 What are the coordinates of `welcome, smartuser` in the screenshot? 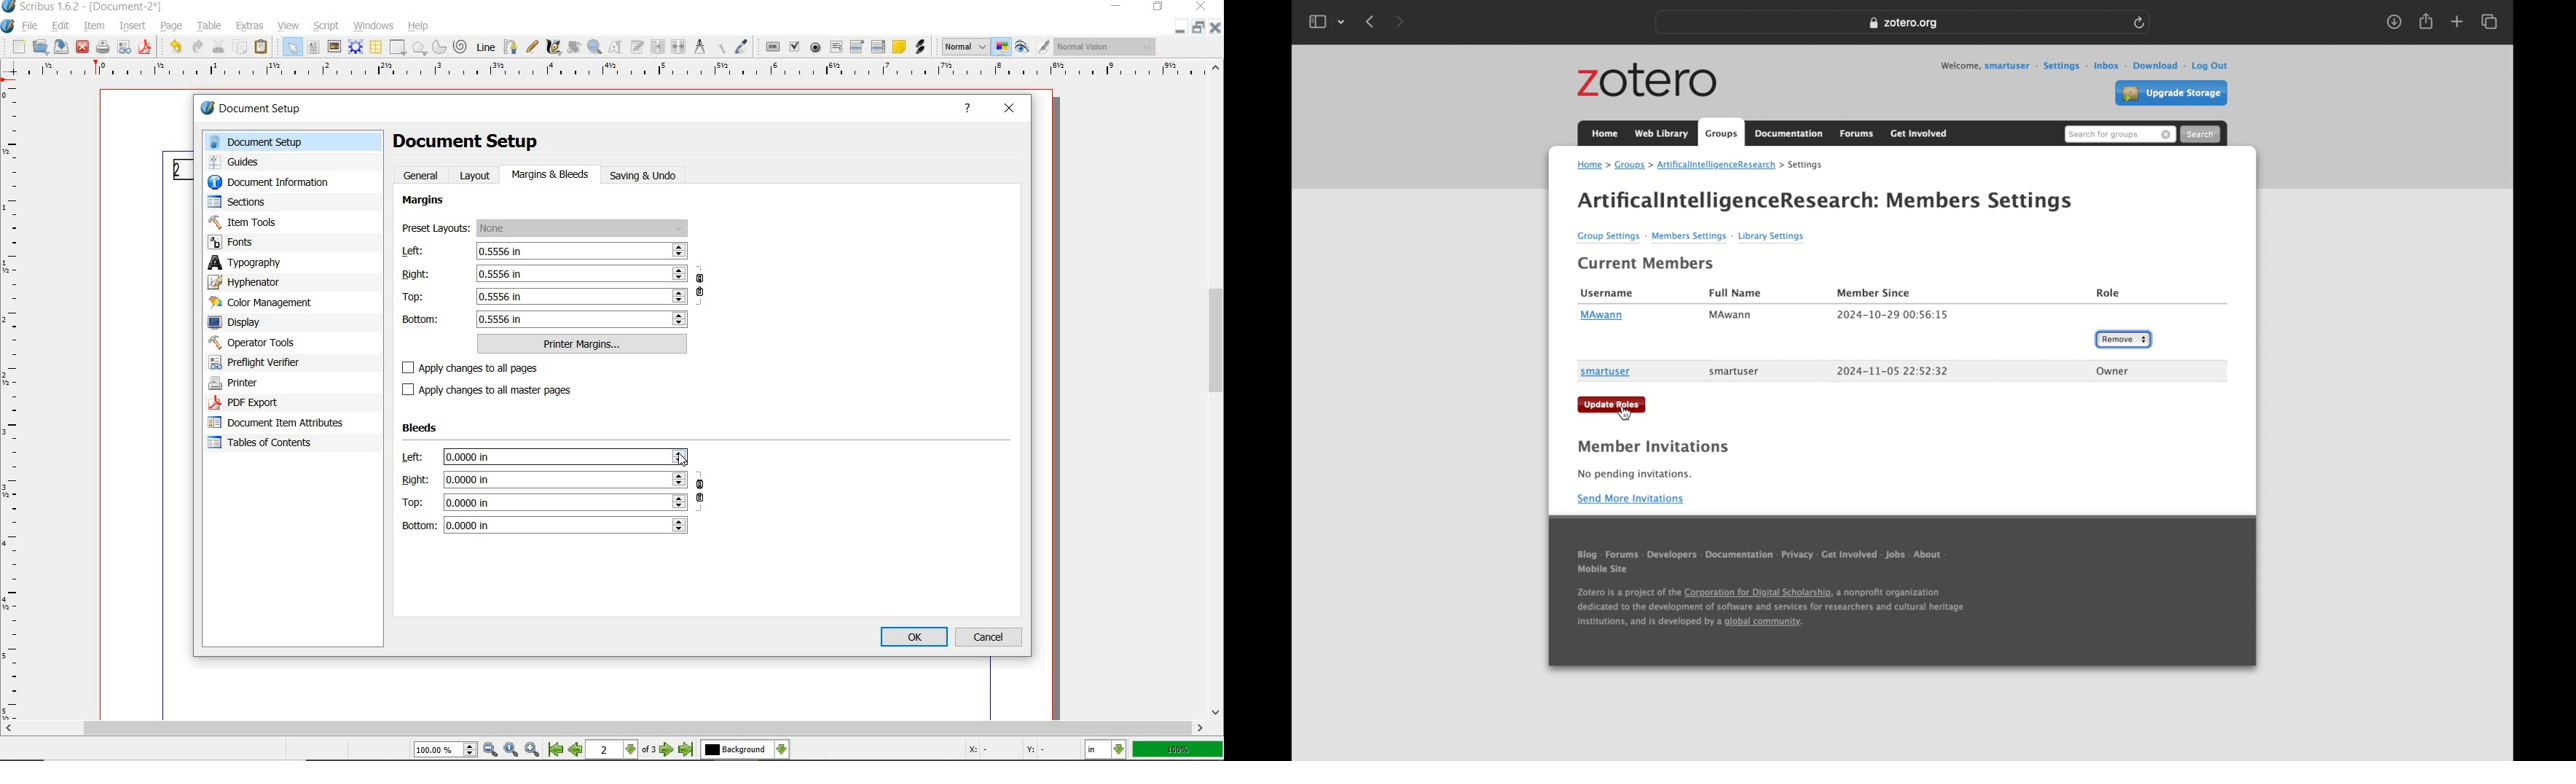 It's located at (1984, 66).